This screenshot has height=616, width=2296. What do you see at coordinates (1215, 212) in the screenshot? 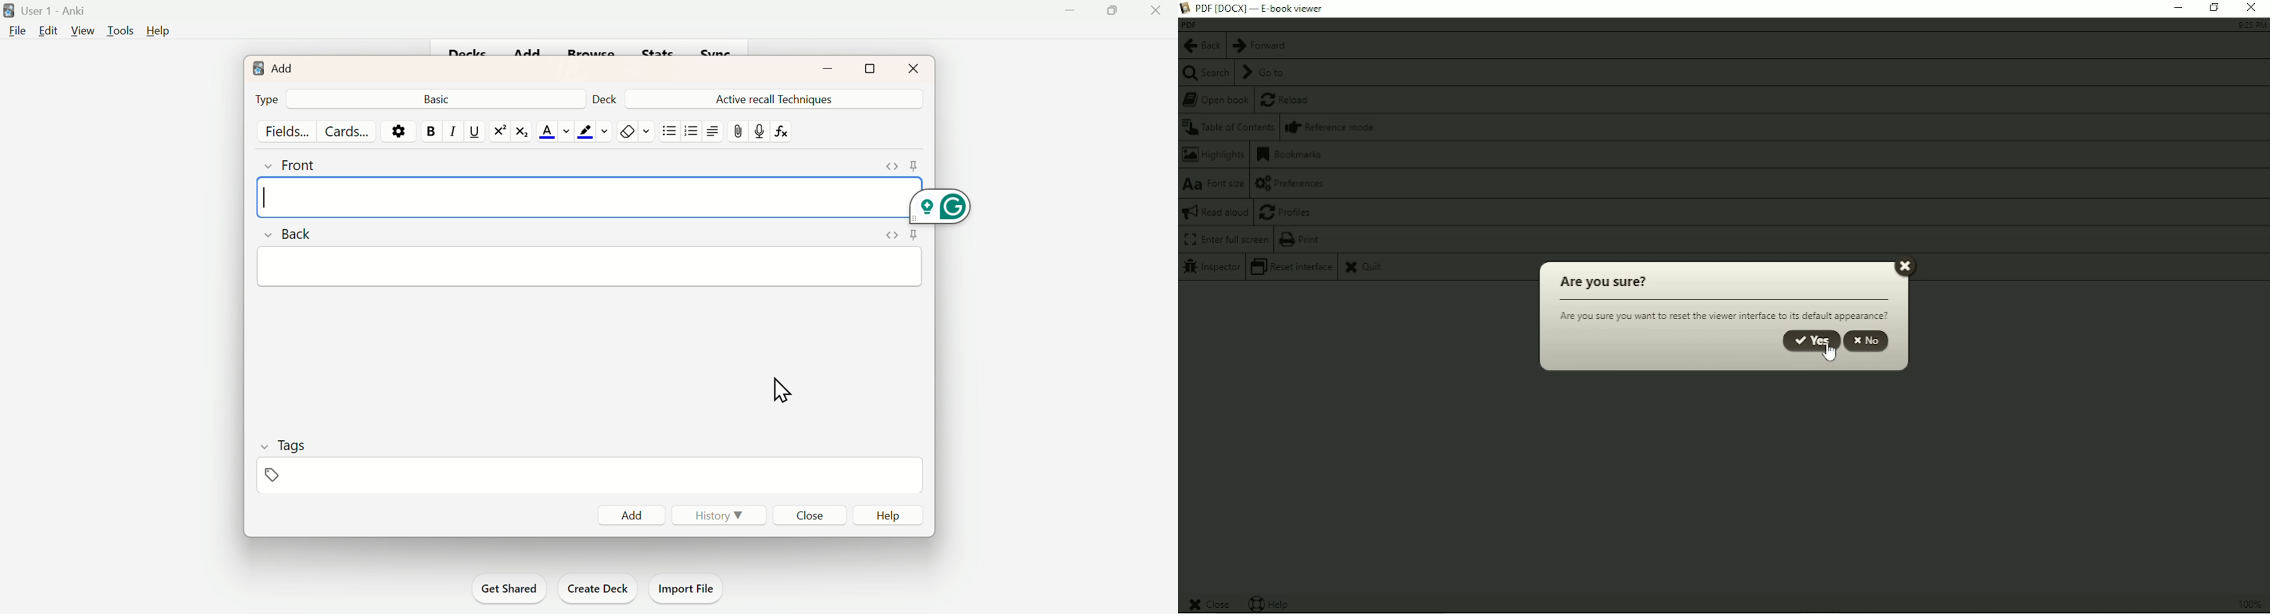
I see `Read aloud` at bounding box center [1215, 212].